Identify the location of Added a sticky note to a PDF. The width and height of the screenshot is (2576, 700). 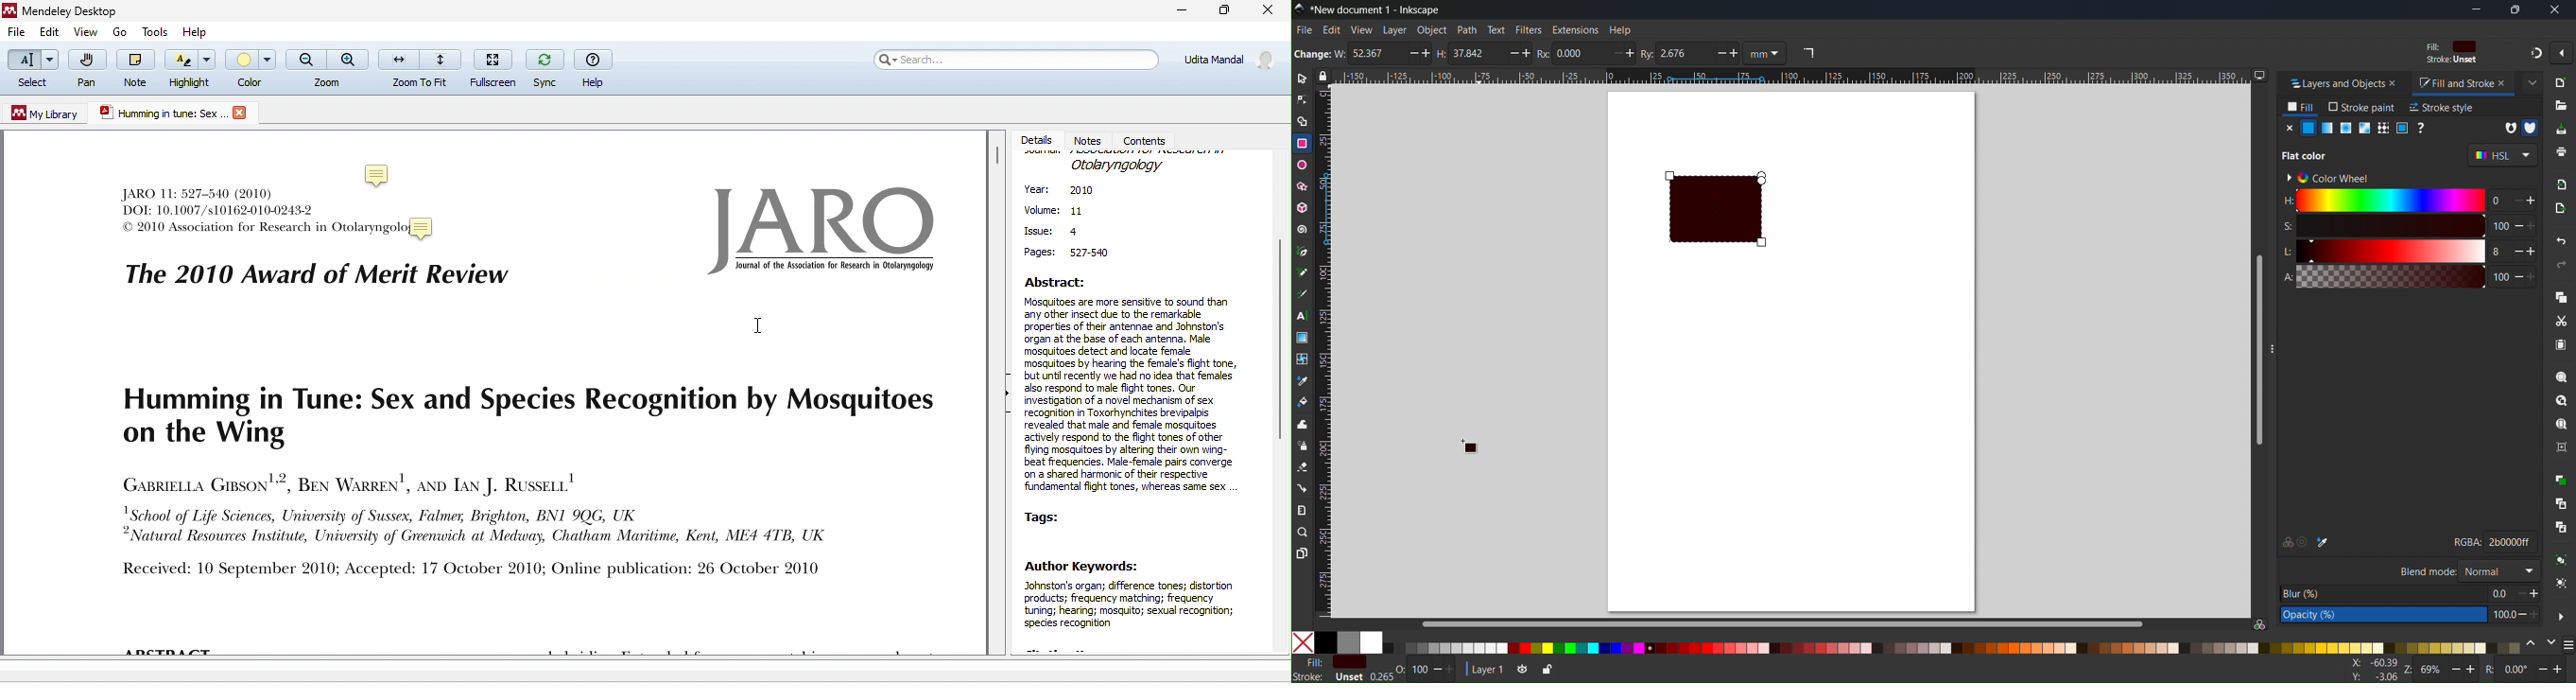
(422, 228).